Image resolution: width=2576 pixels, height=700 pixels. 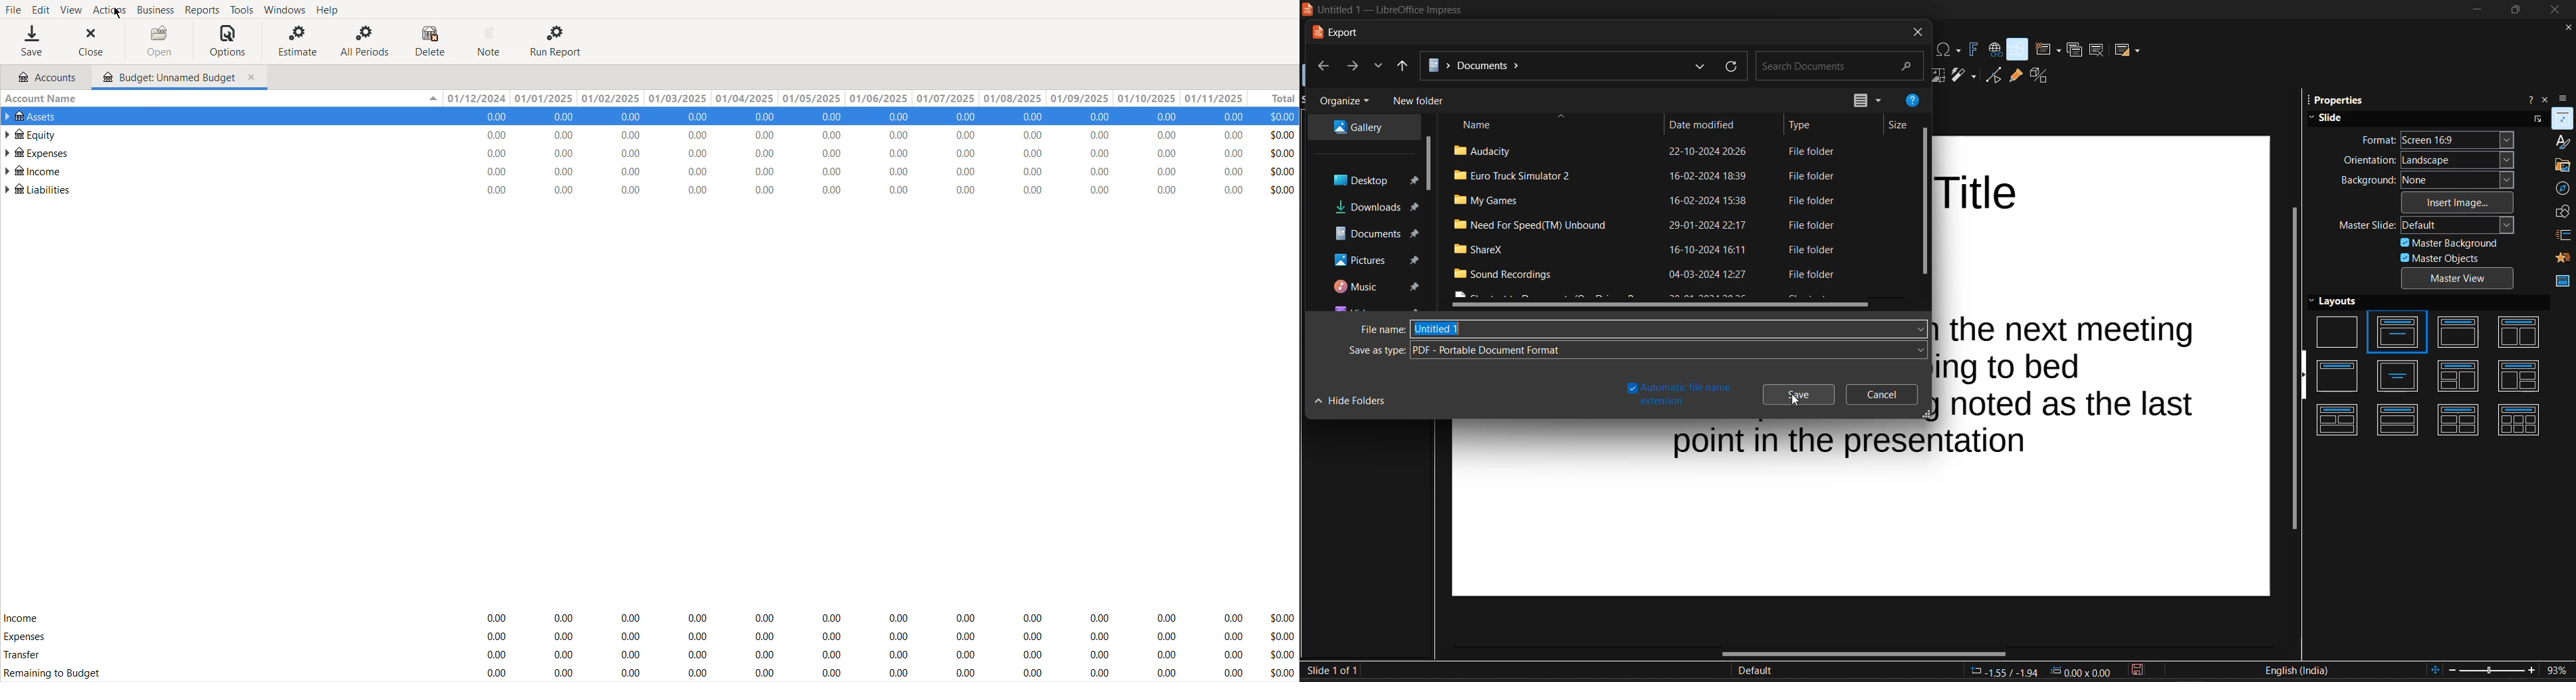 What do you see at coordinates (1378, 68) in the screenshot?
I see `recent locations` at bounding box center [1378, 68].